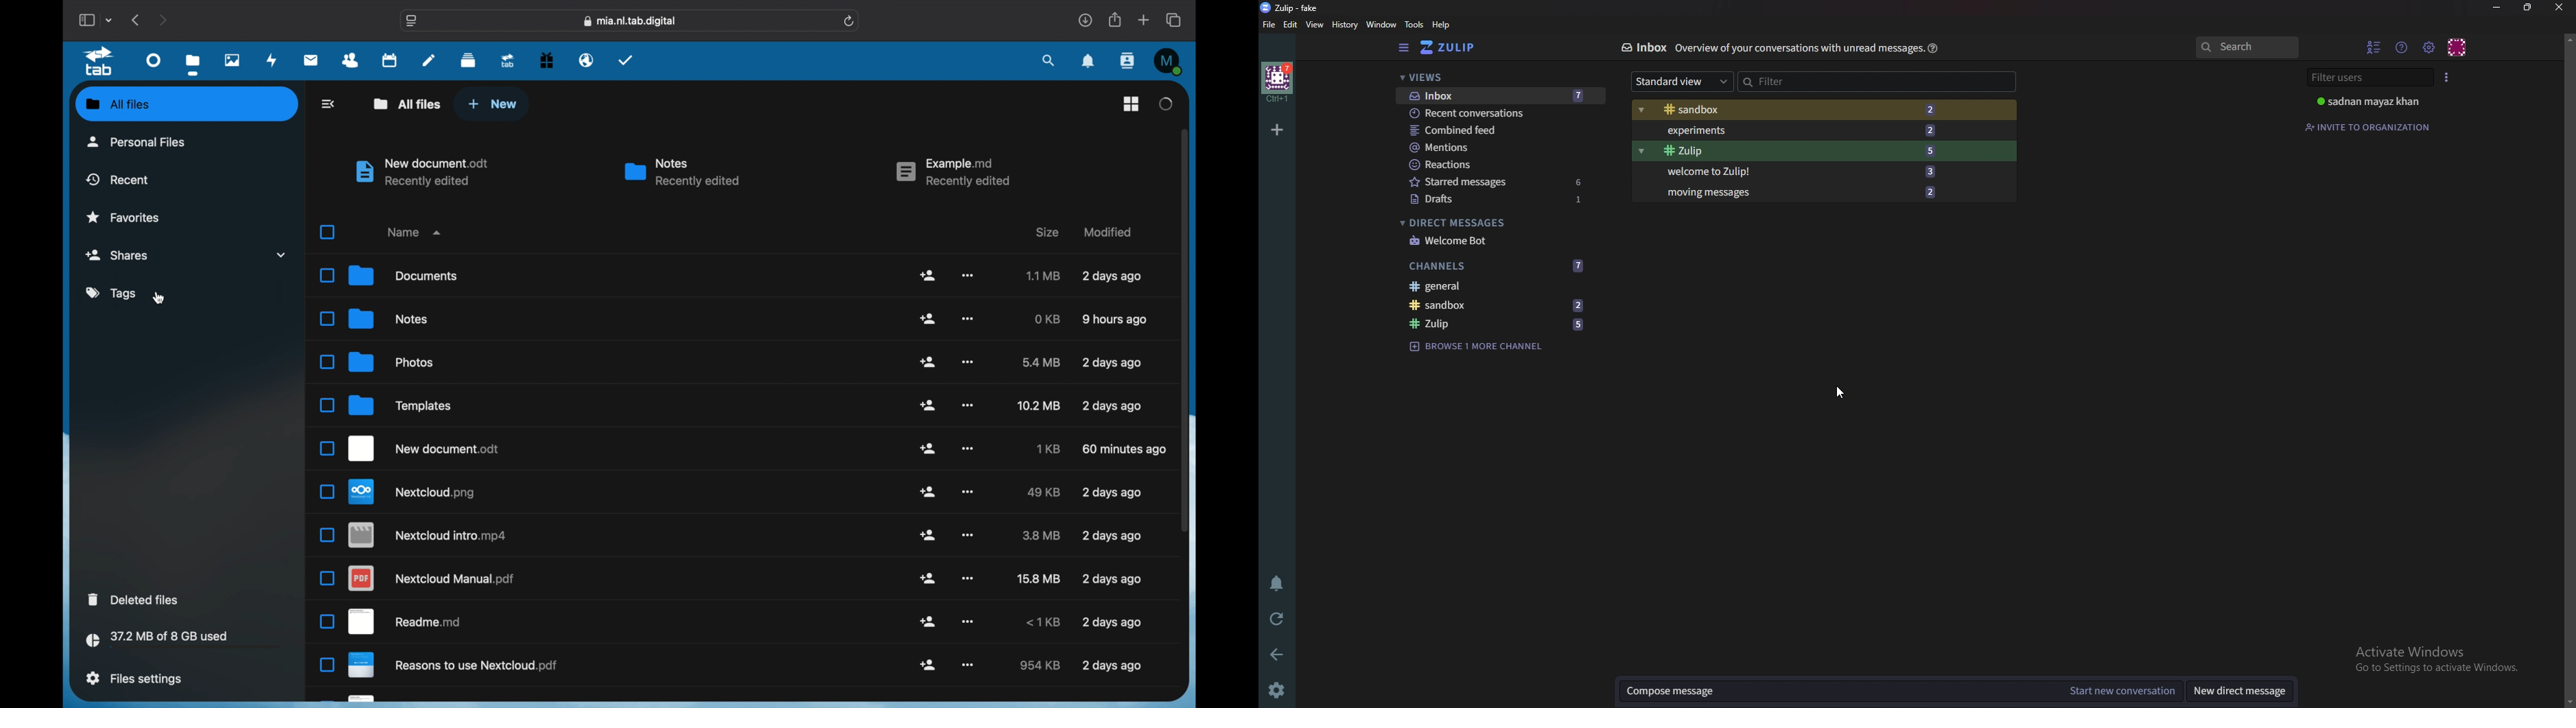 The image size is (2576, 728). What do you see at coordinates (968, 665) in the screenshot?
I see `more options` at bounding box center [968, 665].